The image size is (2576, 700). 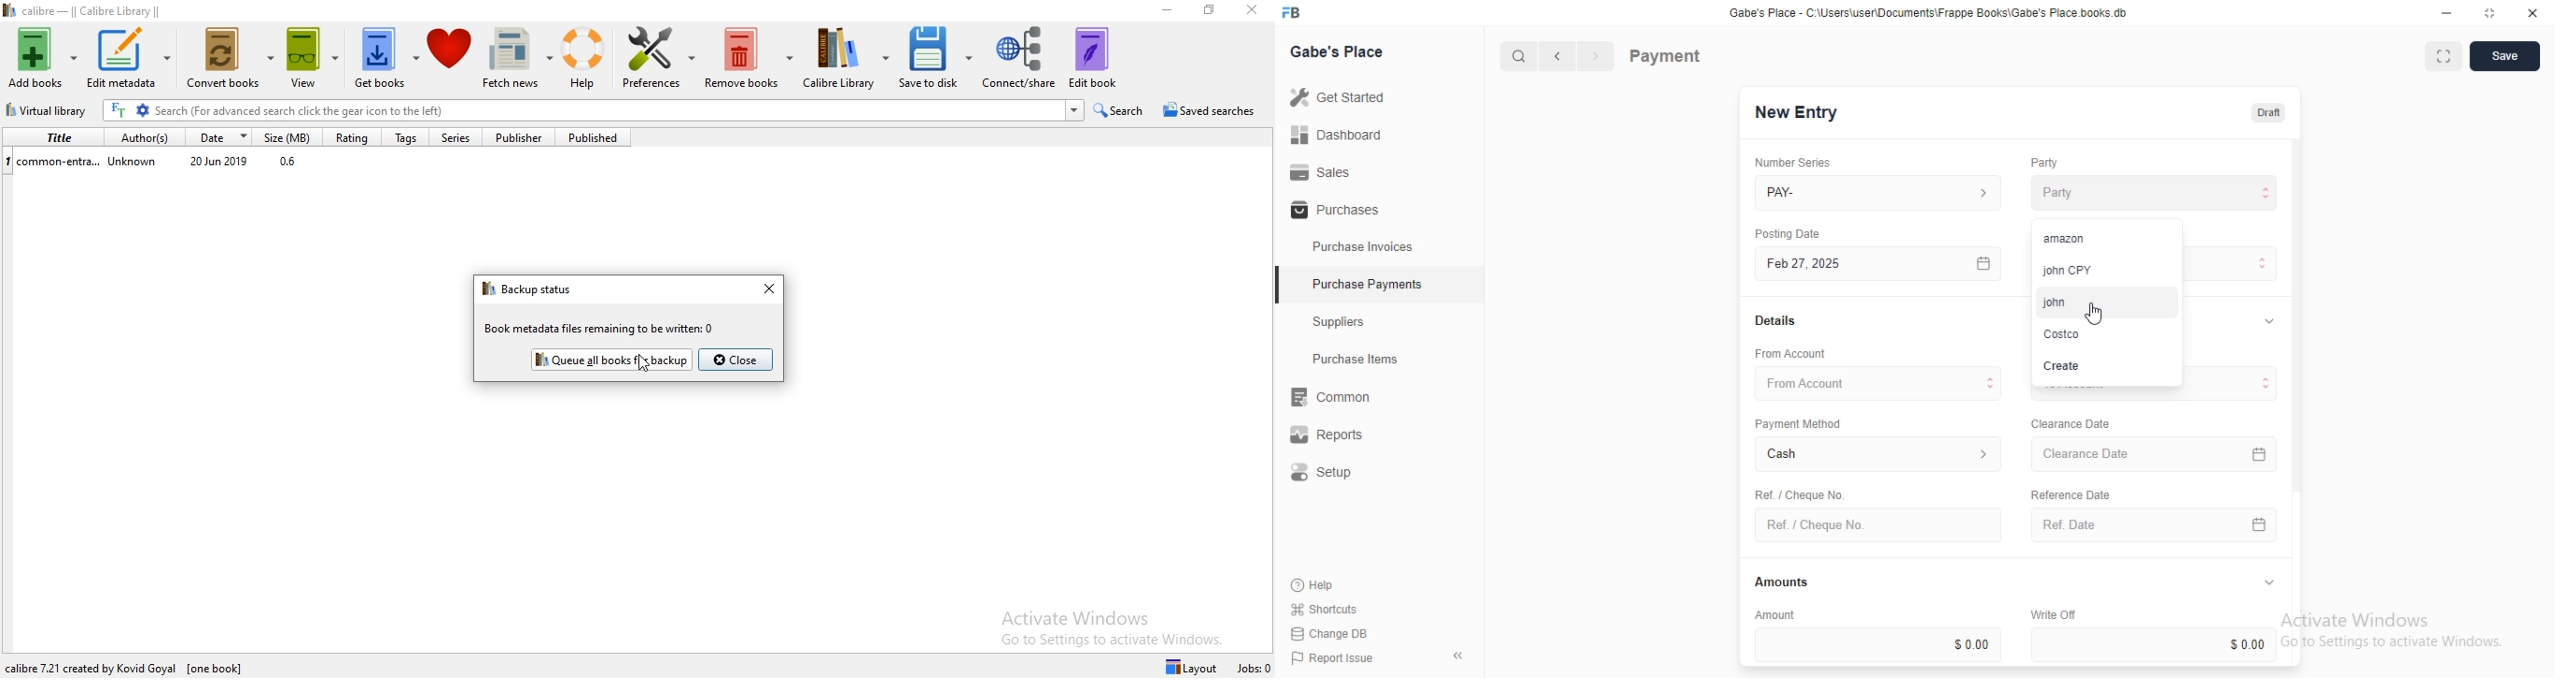 What do you see at coordinates (2069, 493) in the screenshot?
I see `Reference Date` at bounding box center [2069, 493].